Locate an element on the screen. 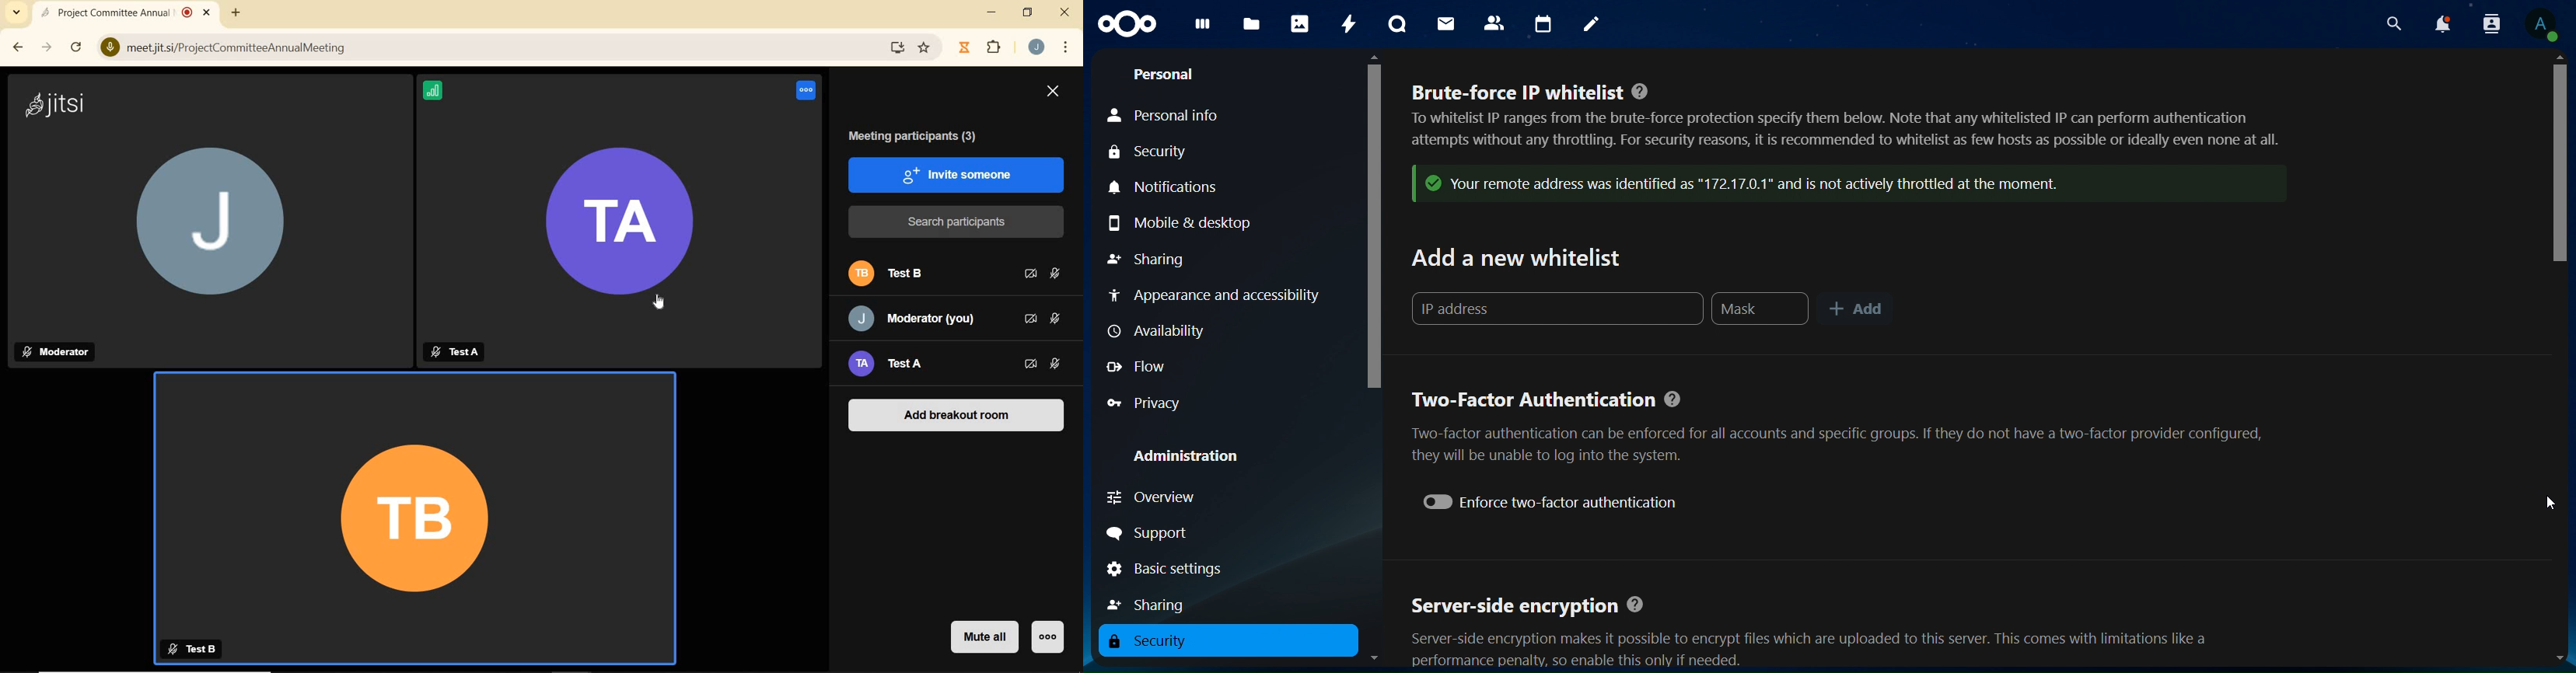 The height and width of the screenshot is (700, 2576). server side encryption is located at coordinates (1837, 632).